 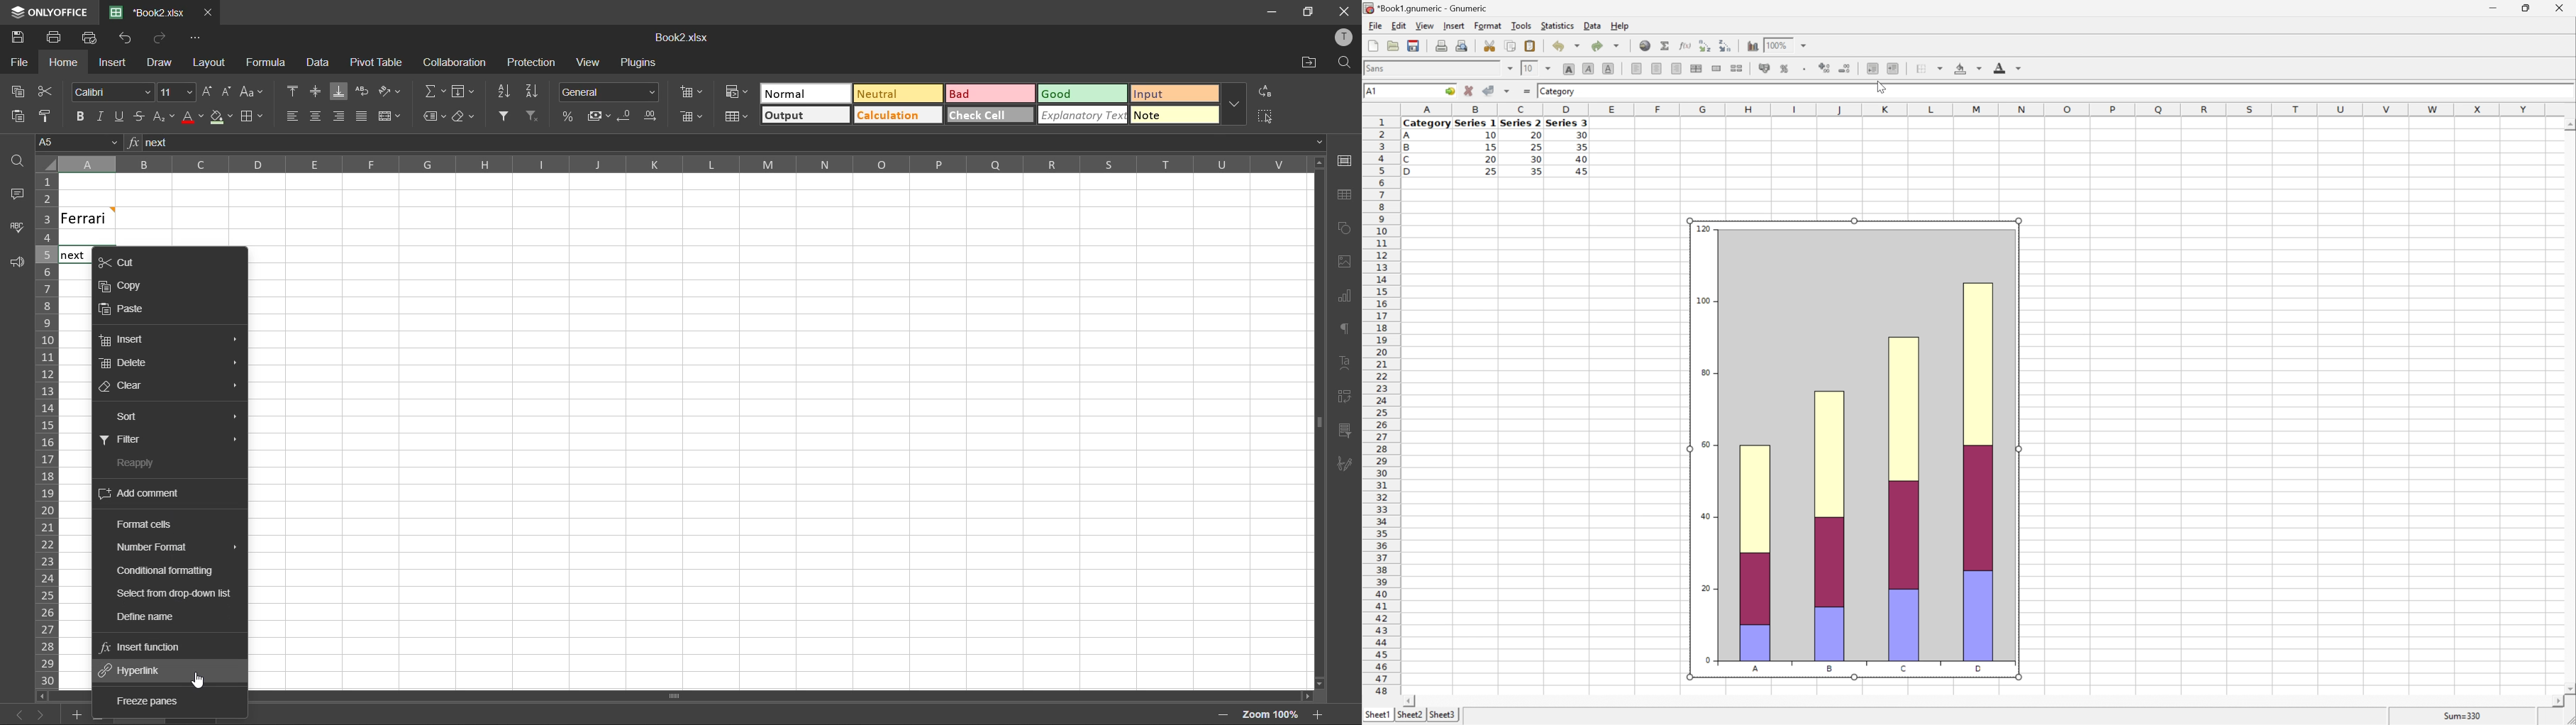 What do you see at coordinates (98, 116) in the screenshot?
I see `italic` at bounding box center [98, 116].